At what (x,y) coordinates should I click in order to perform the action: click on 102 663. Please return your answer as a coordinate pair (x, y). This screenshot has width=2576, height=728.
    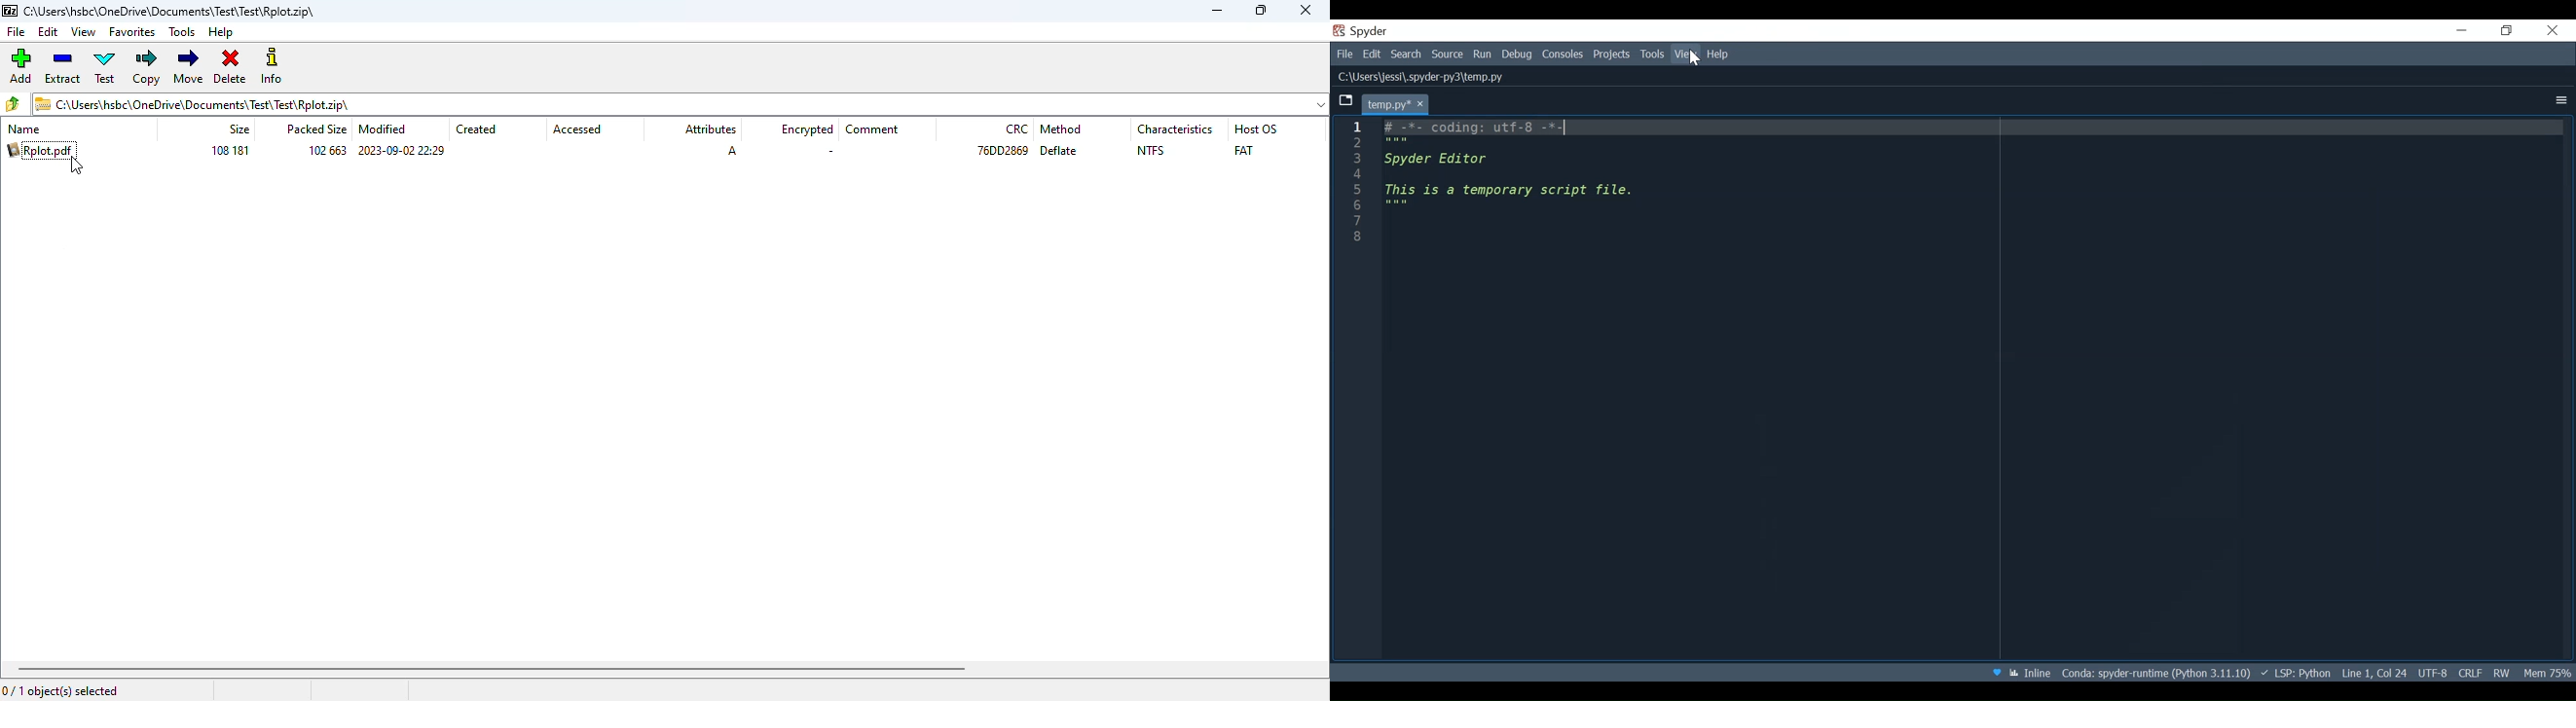
    Looking at the image, I should click on (327, 151).